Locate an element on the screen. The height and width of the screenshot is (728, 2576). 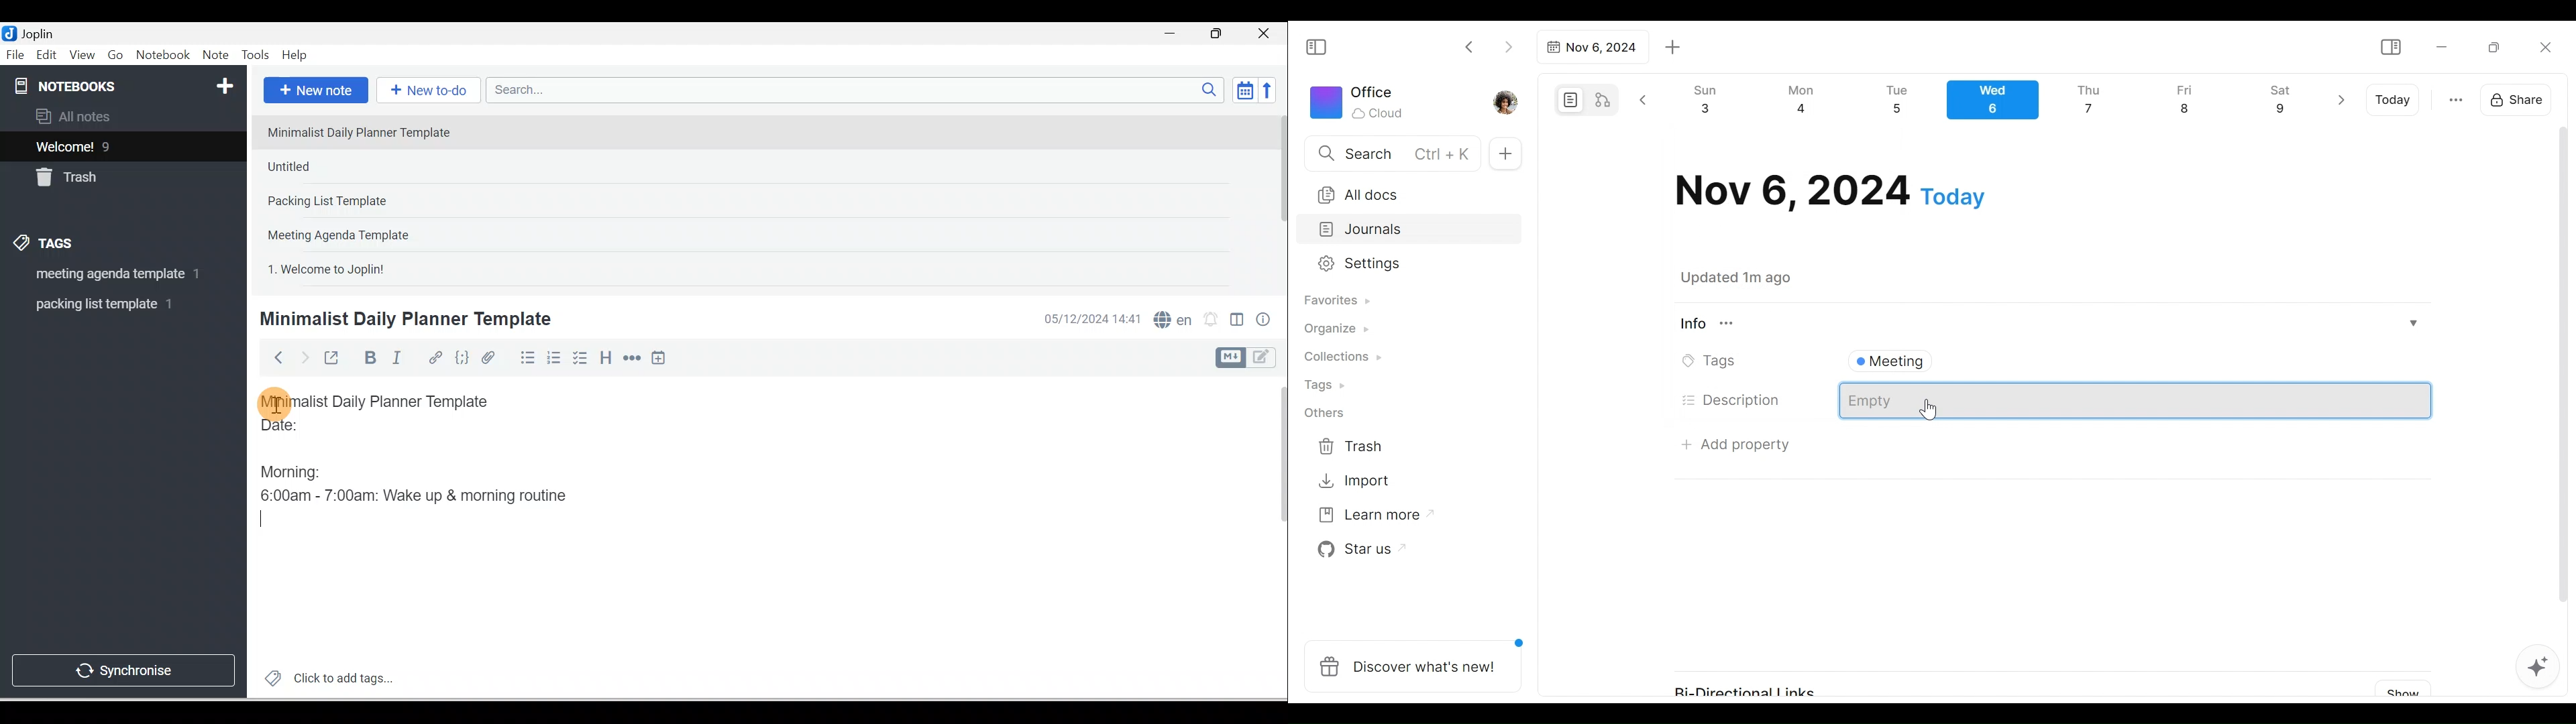
Date & time is located at coordinates (1090, 319).